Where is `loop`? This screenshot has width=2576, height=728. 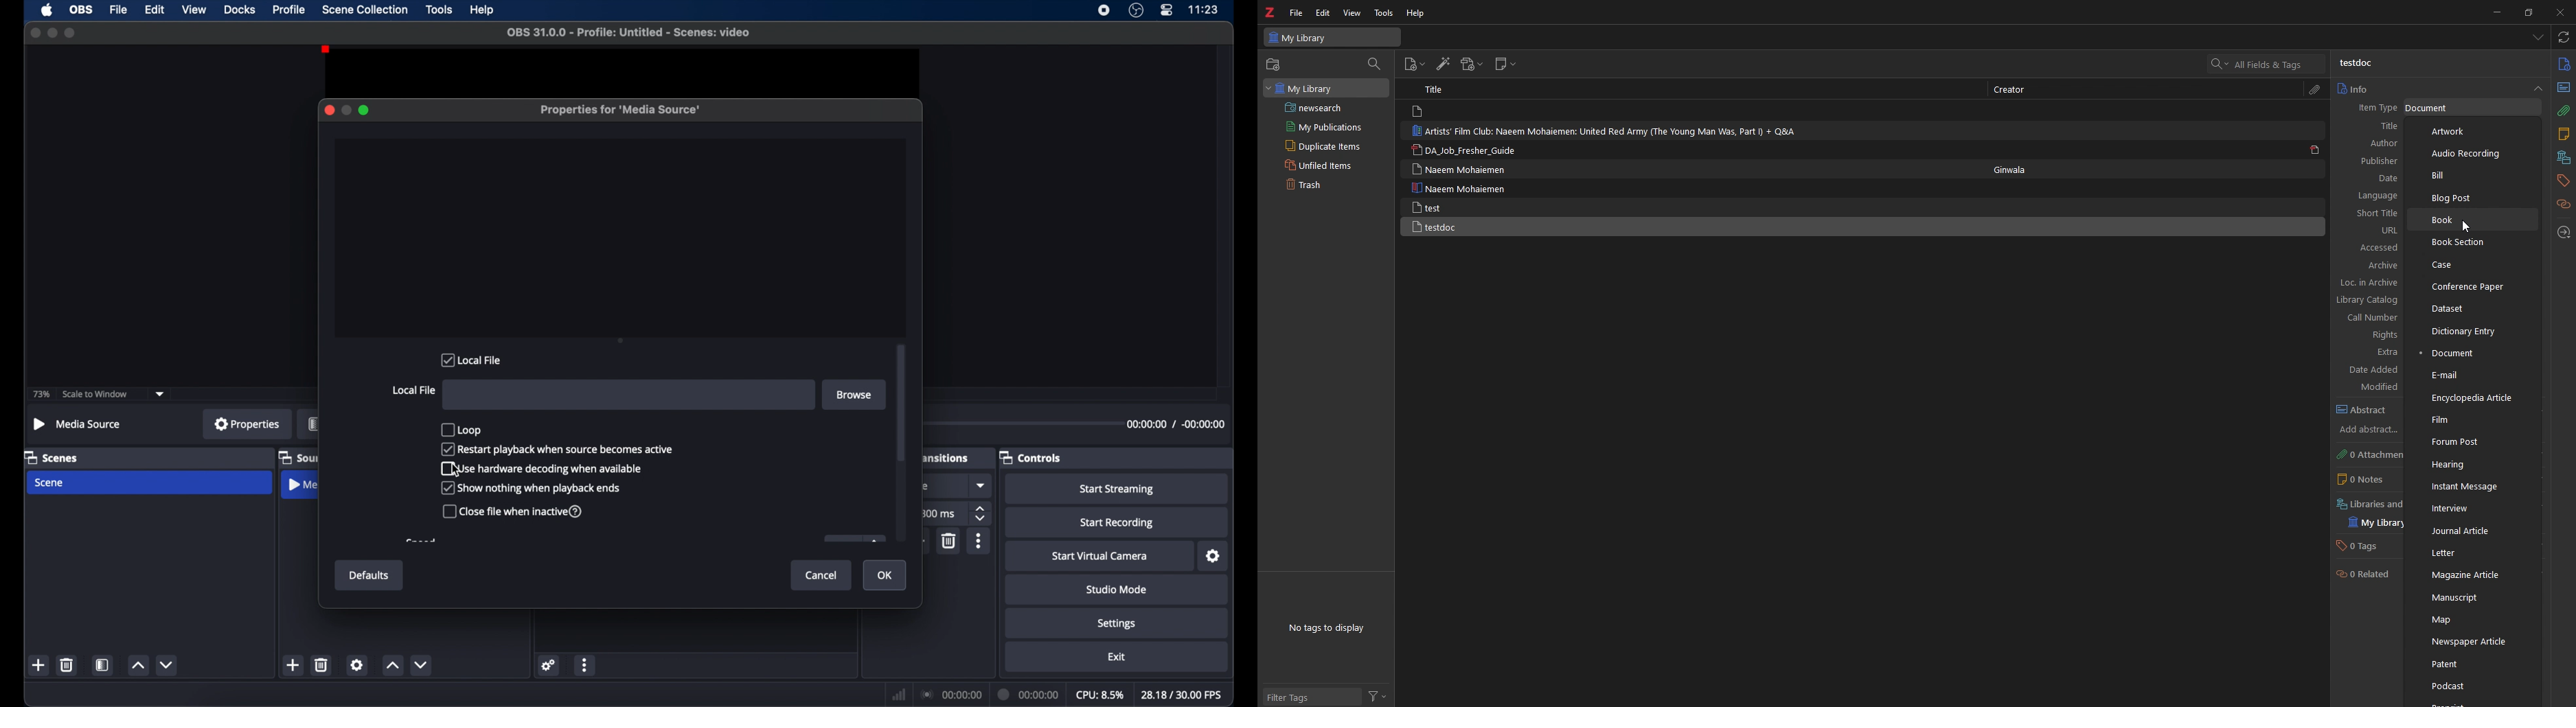
loop is located at coordinates (461, 430).